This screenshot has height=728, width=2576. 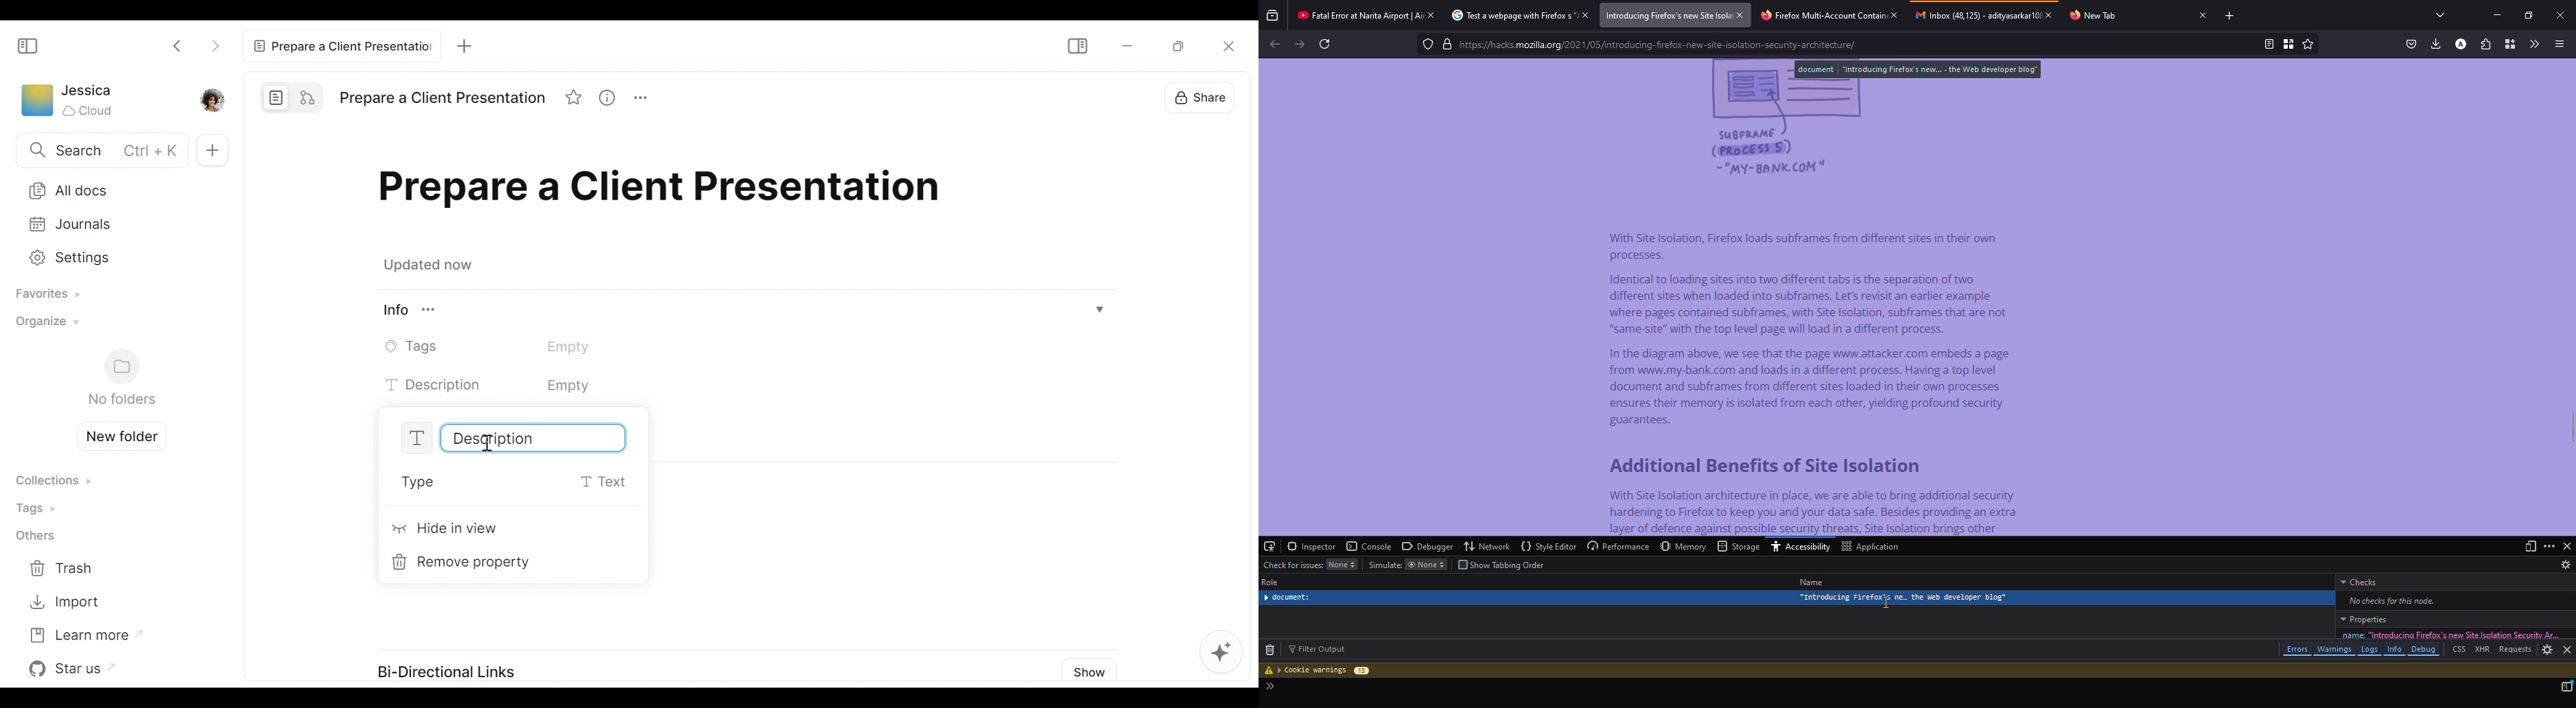 What do you see at coordinates (1275, 43) in the screenshot?
I see `back` at bounding box center [1275, 43].